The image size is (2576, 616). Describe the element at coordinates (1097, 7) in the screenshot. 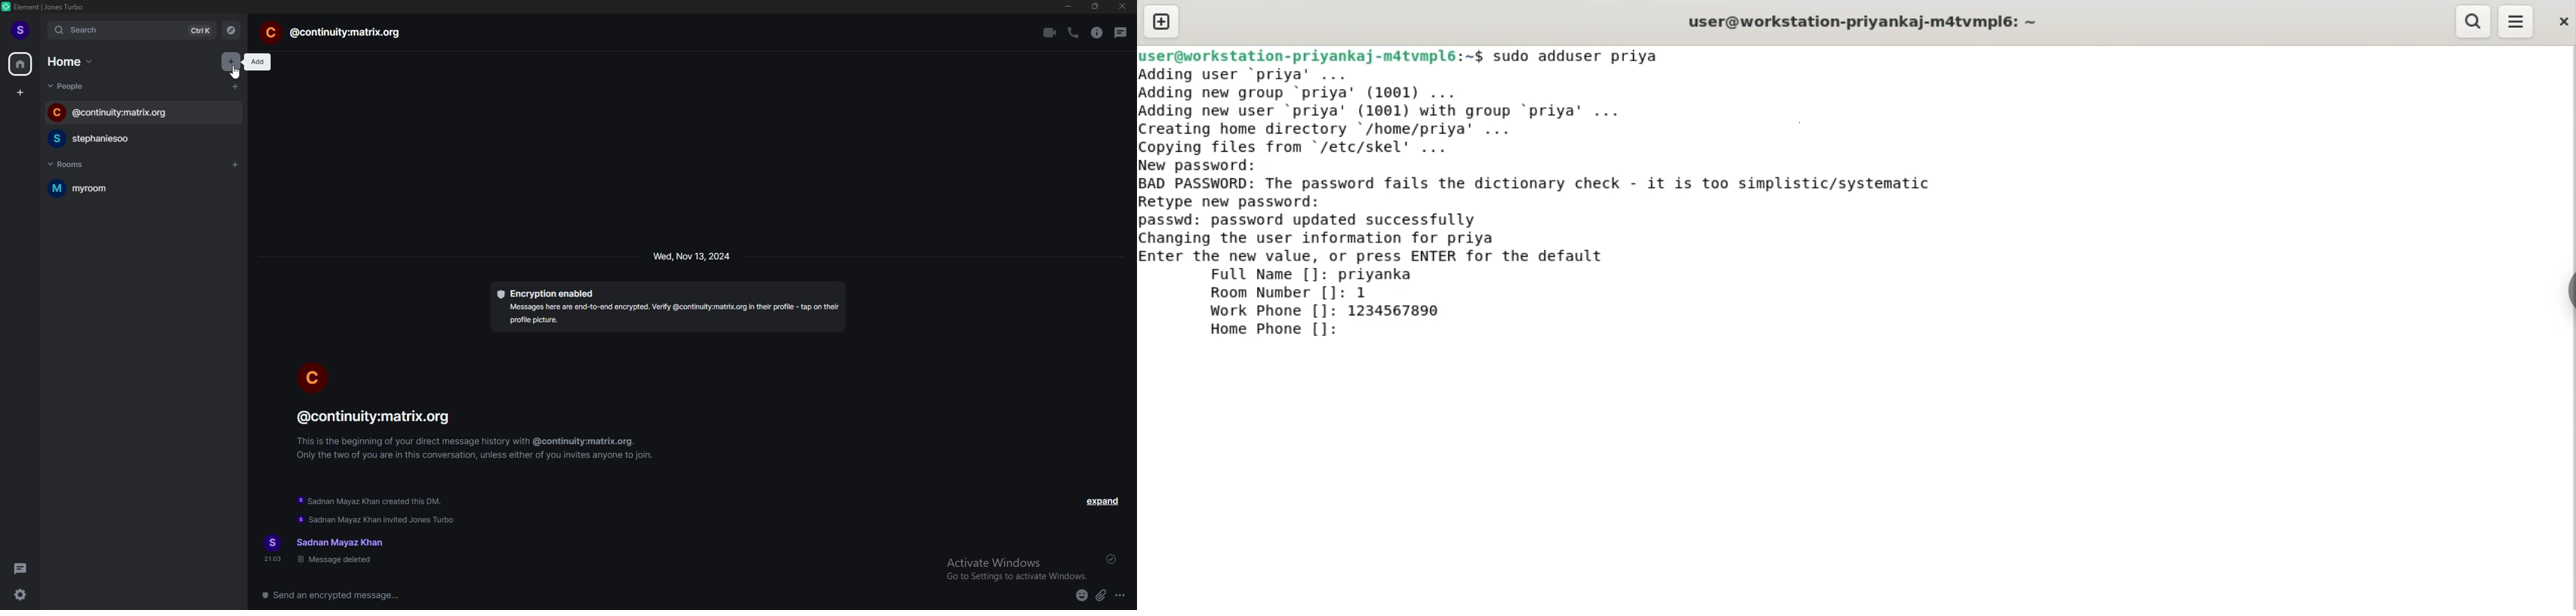

I see `resize` at that location.